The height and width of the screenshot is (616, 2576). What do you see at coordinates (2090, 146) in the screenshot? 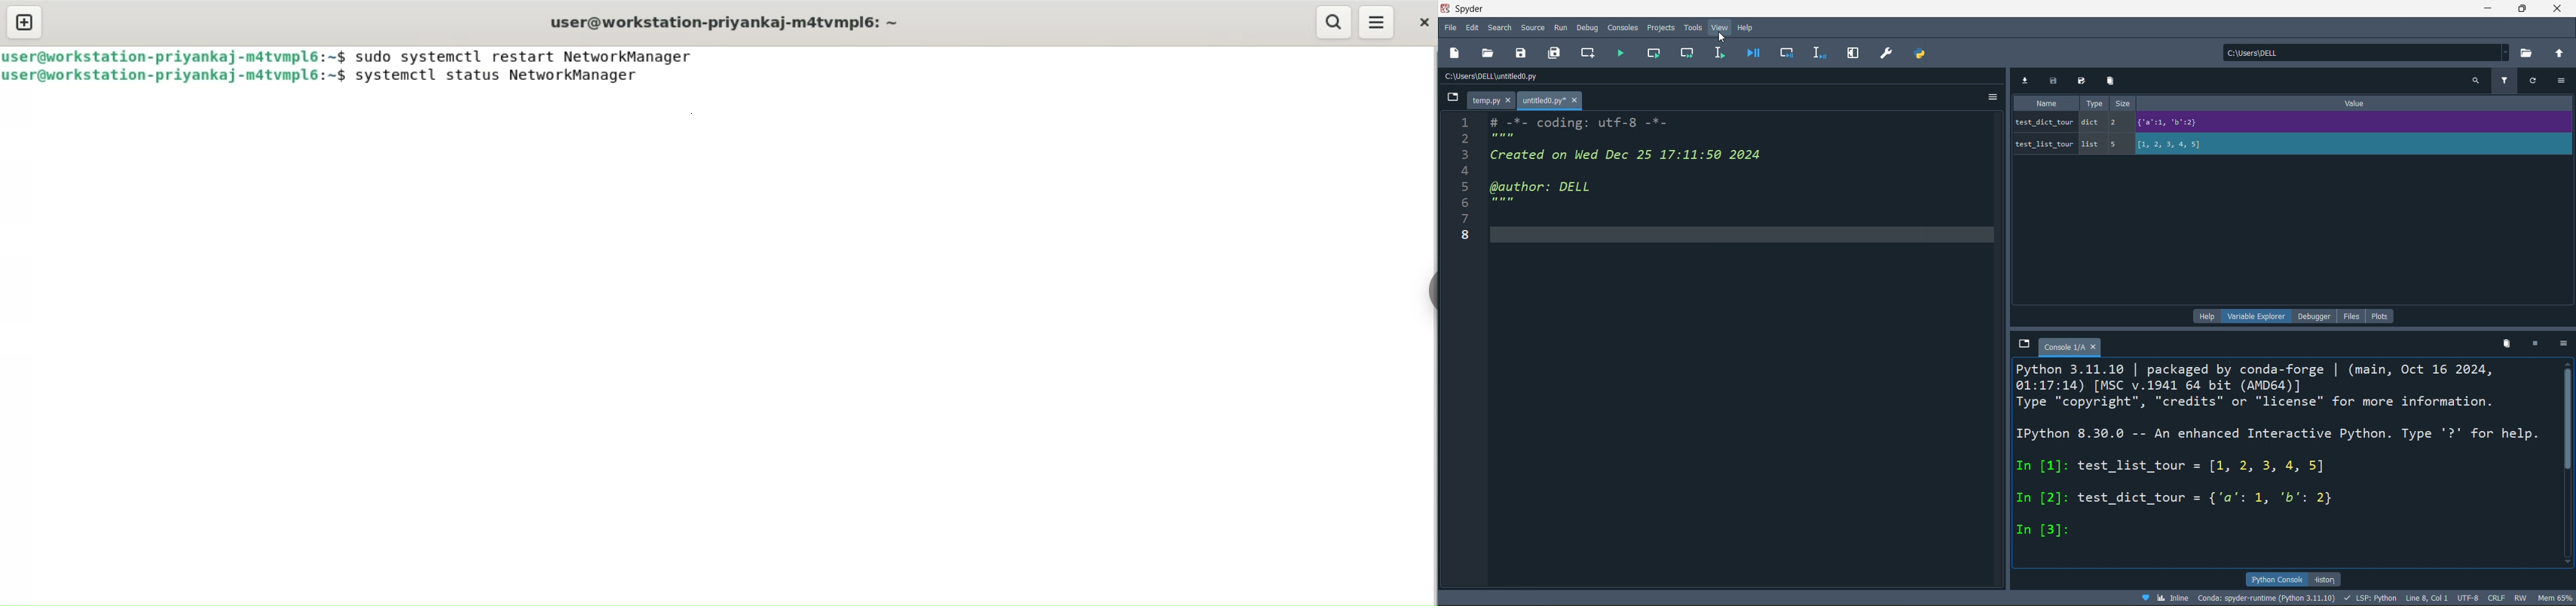
I see `list` at bounding box center [2090, 146].